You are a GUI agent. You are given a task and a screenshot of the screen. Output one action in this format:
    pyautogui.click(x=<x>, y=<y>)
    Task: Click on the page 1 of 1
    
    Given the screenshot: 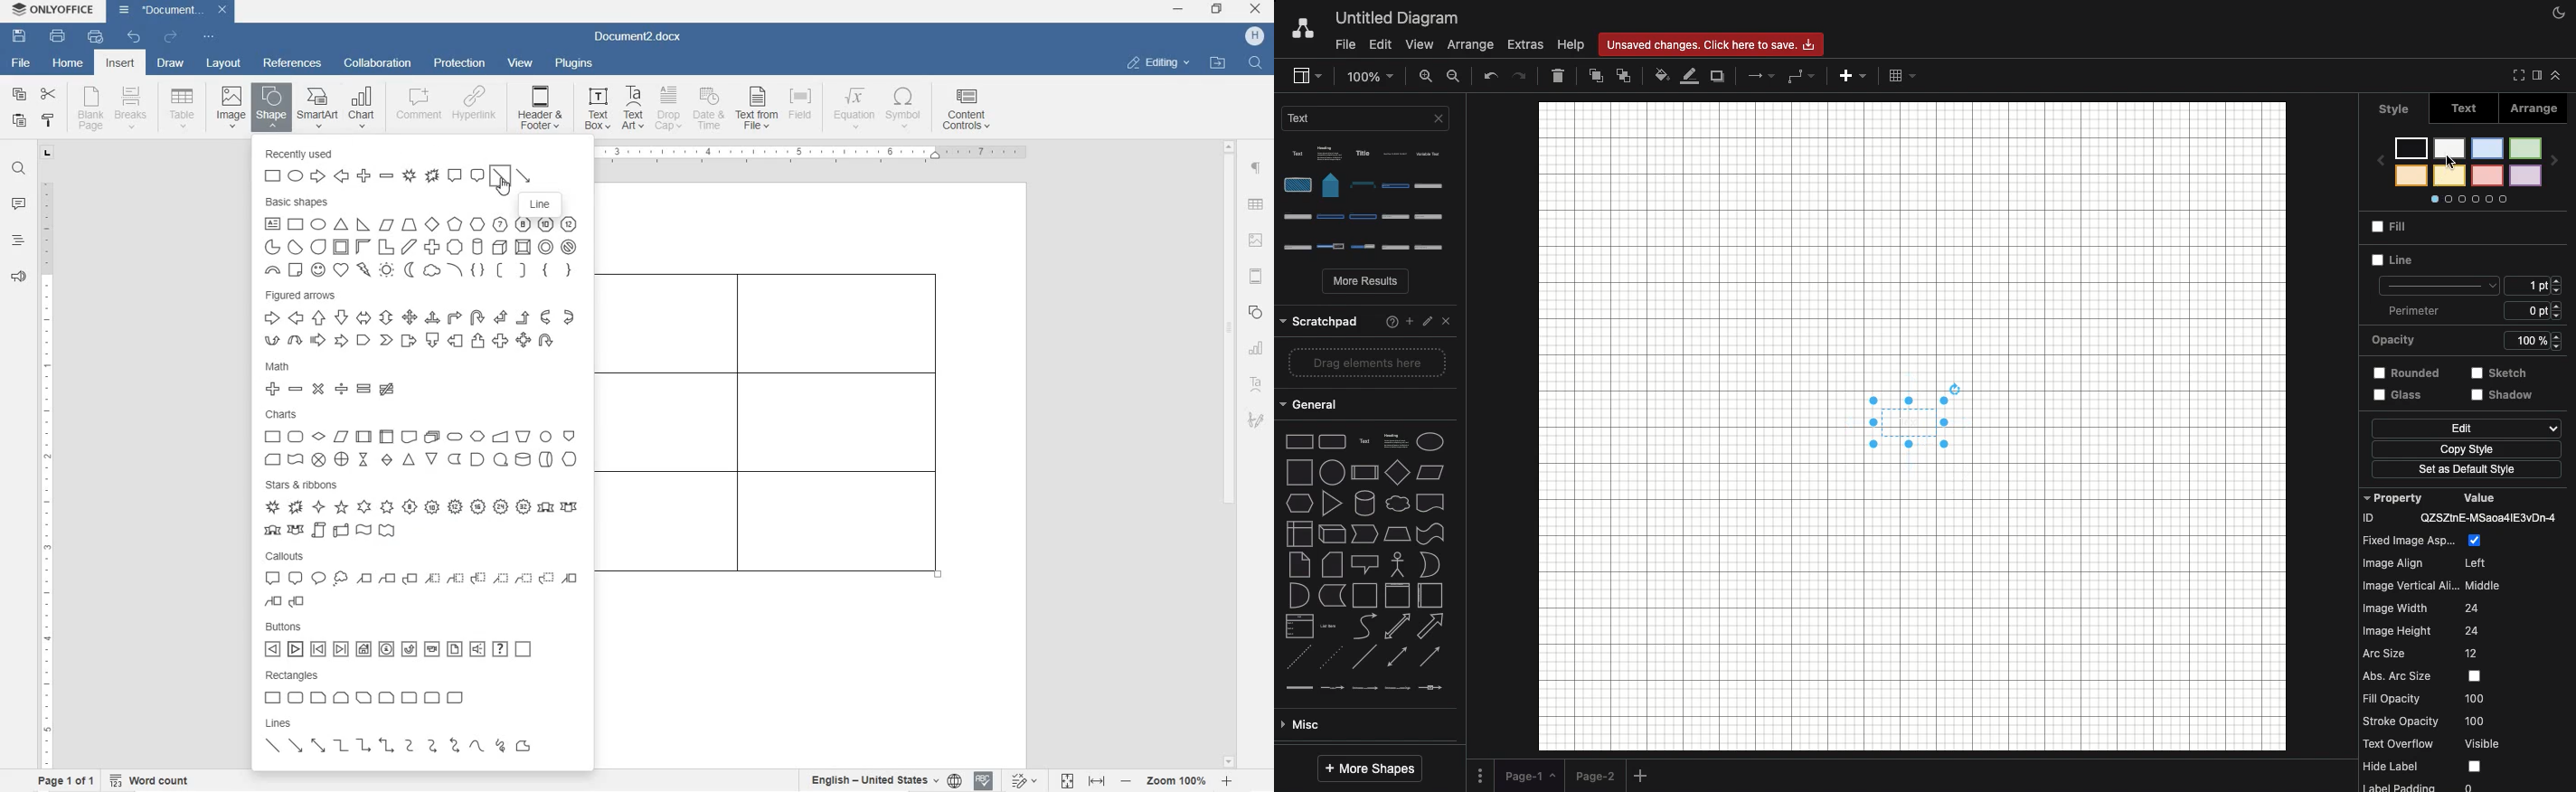 What is the action you would take?
    pyautogui.click(x=64, y=781)
    